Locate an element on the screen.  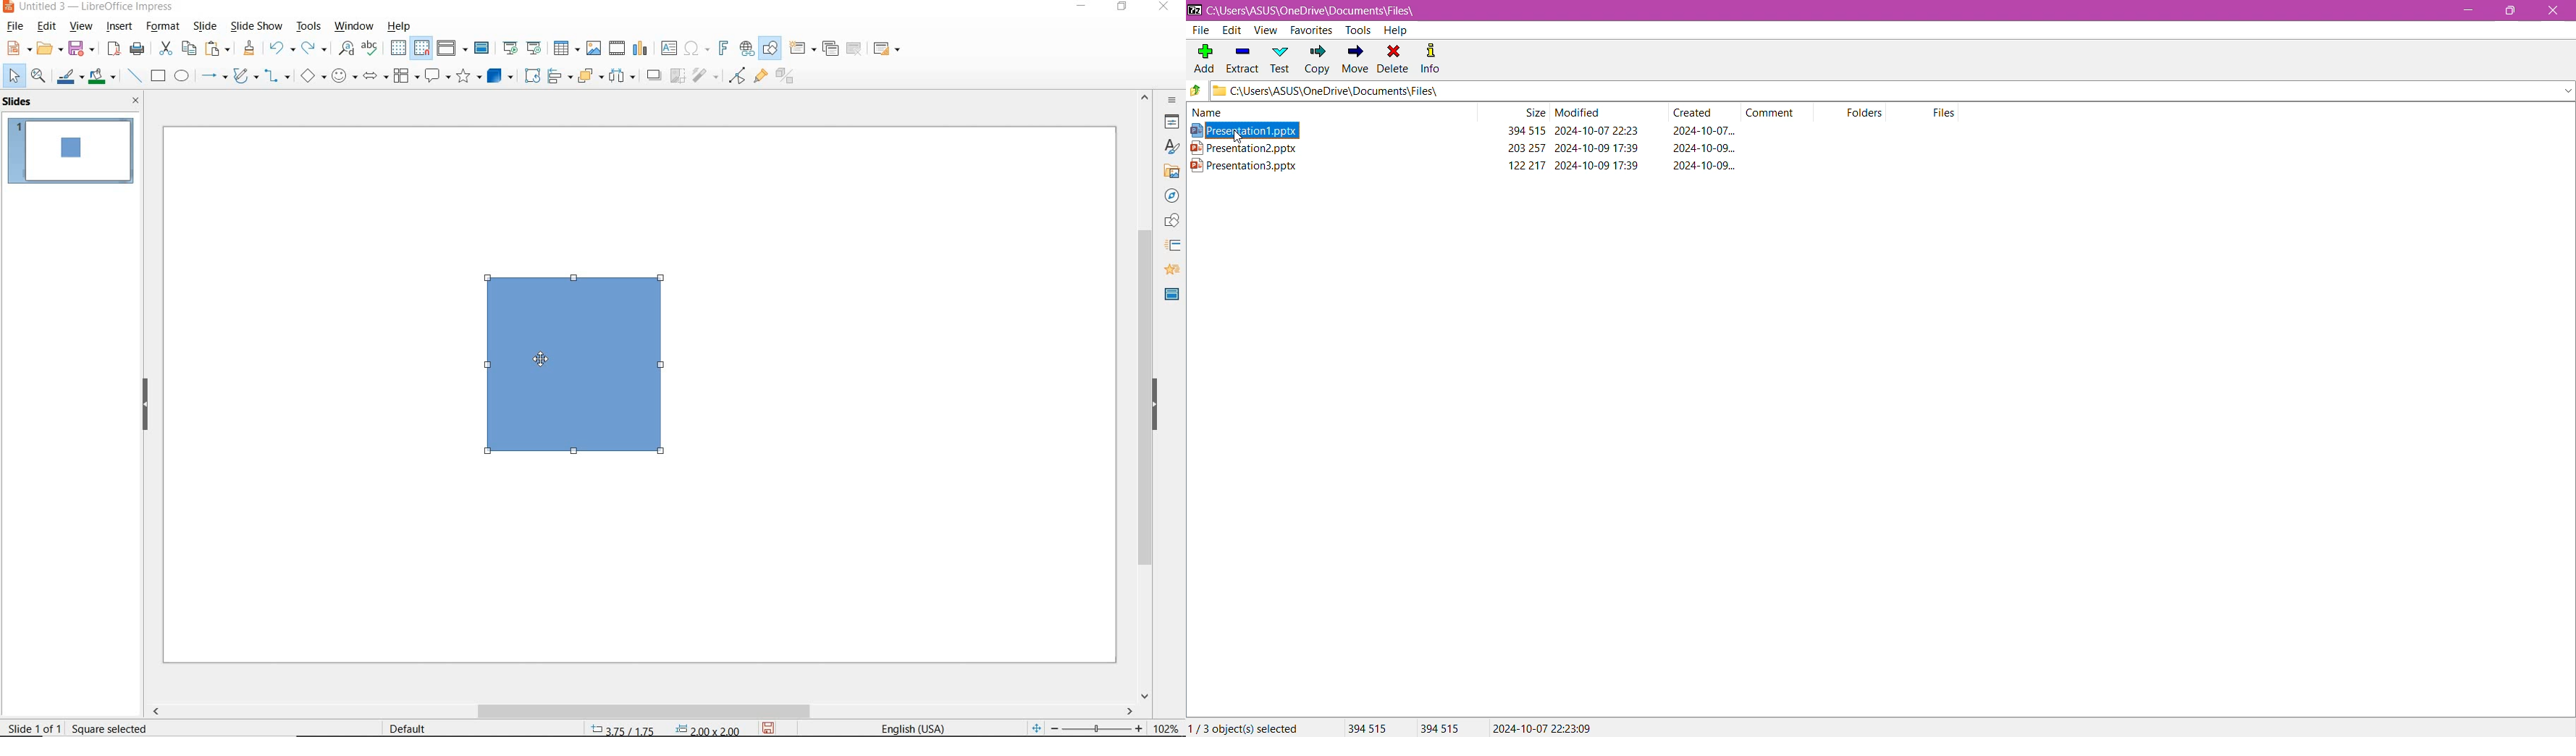
print is located at coordinates (138, 48).